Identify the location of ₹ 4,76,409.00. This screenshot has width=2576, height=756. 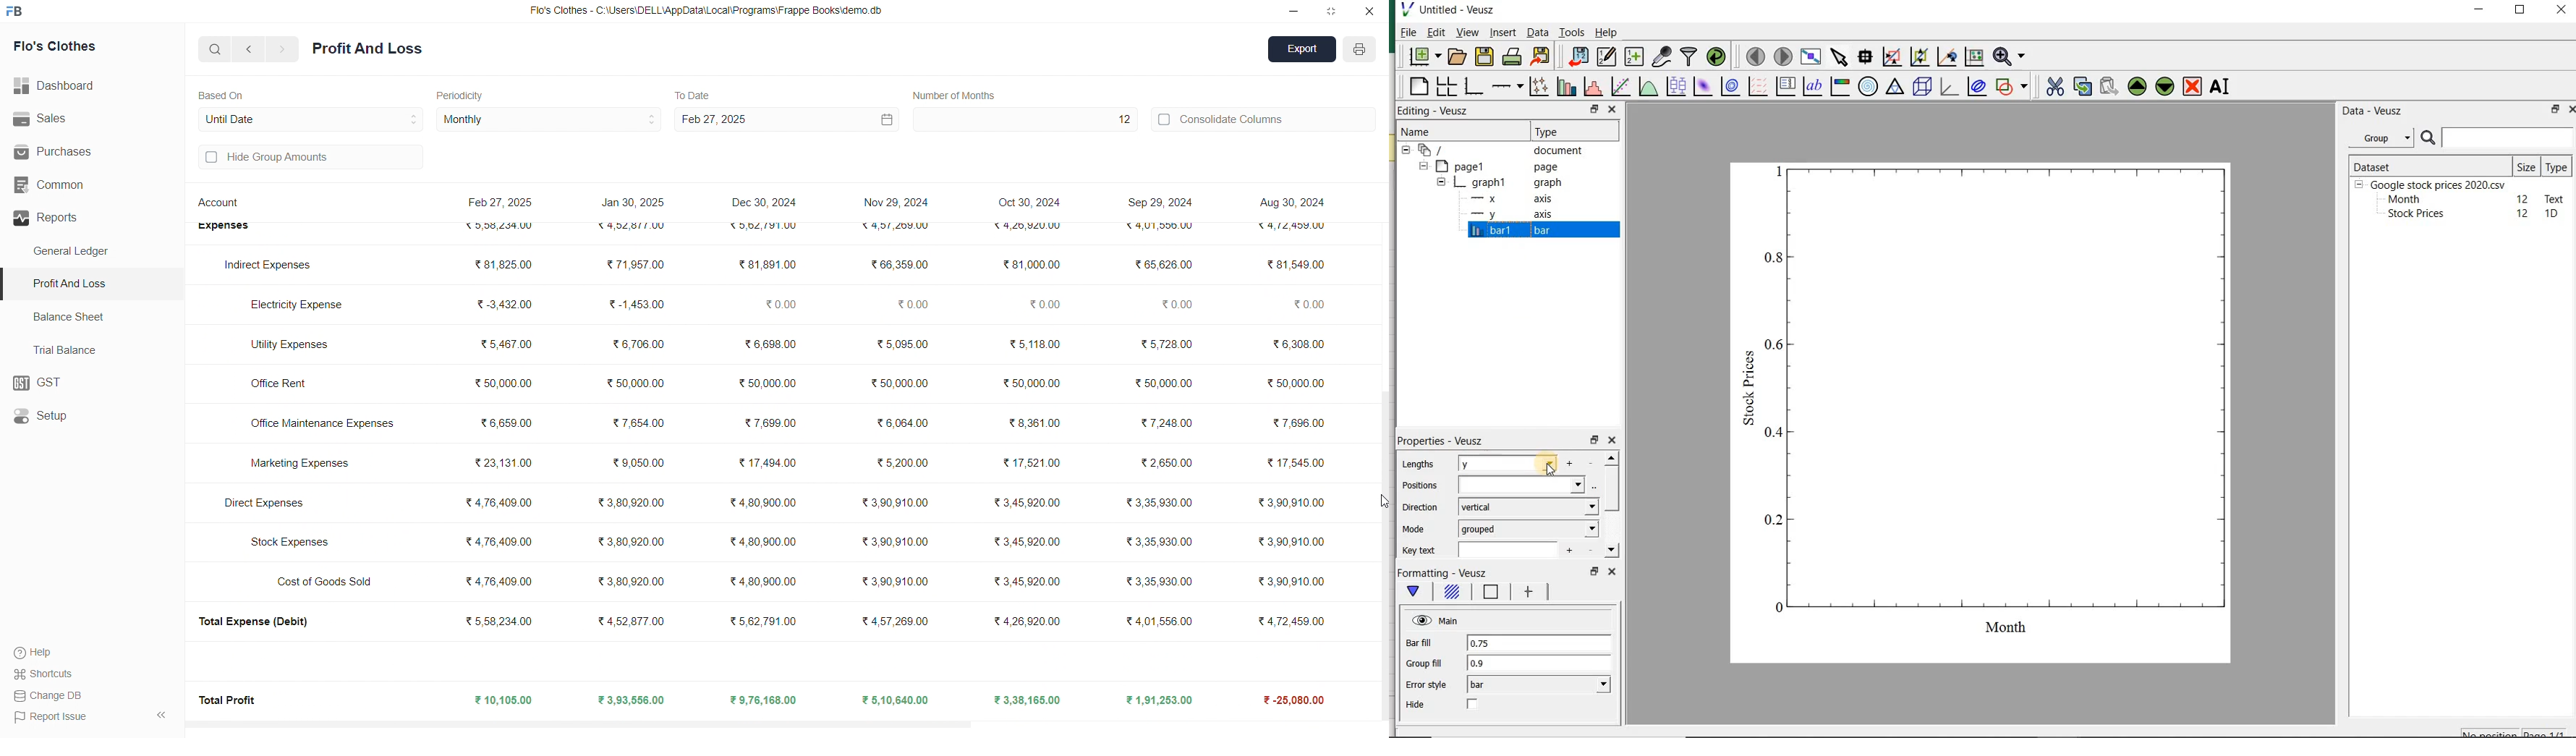
(503, 582).